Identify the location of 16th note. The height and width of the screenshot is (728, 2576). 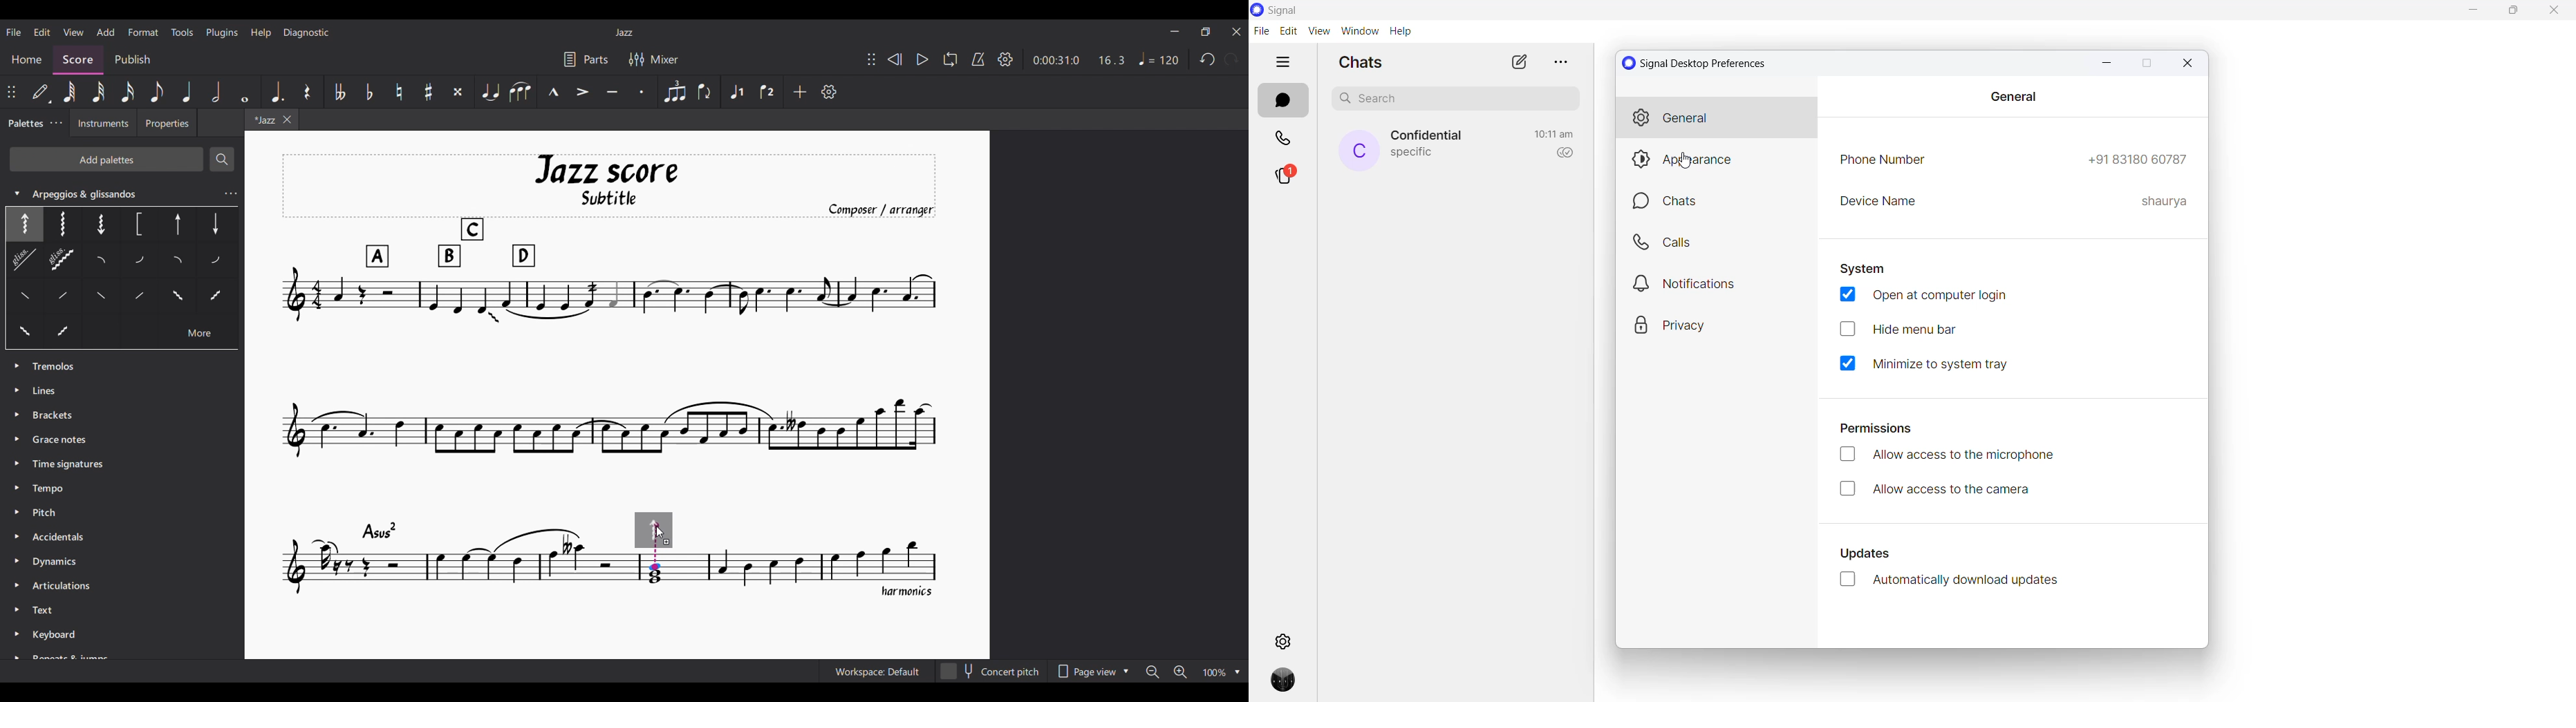
(127, 92).